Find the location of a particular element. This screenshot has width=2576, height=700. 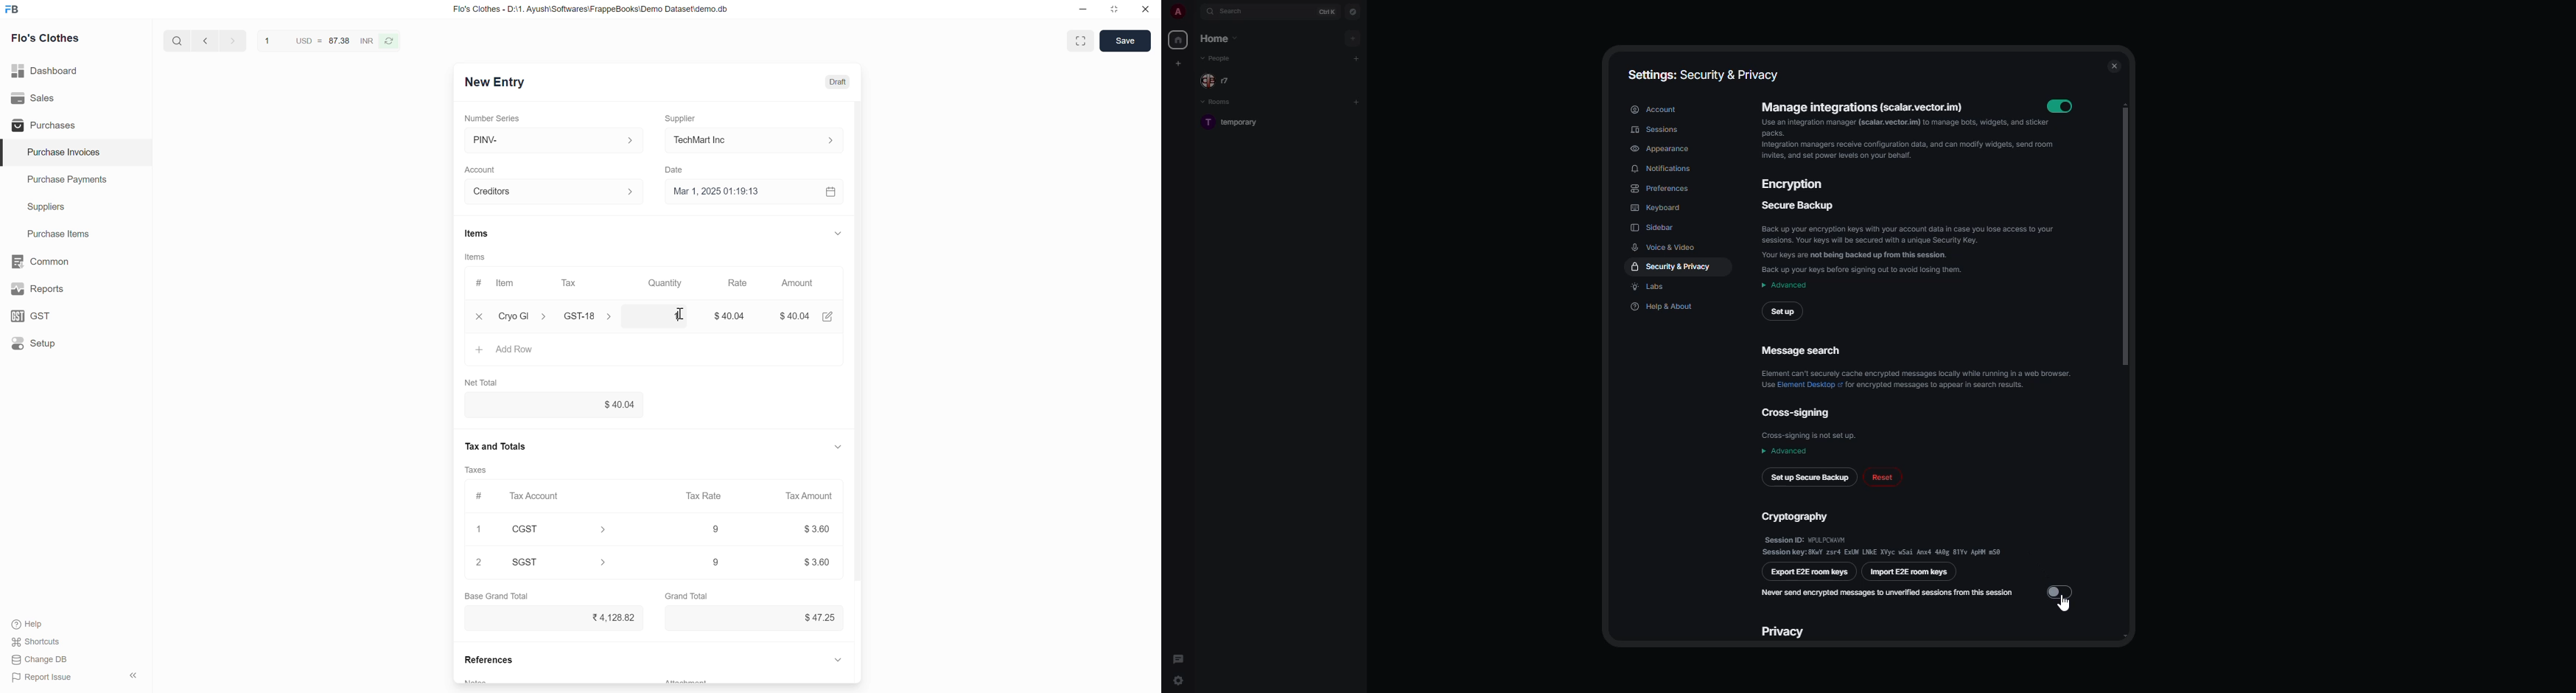

Rate is located at coordinates (744, 282).